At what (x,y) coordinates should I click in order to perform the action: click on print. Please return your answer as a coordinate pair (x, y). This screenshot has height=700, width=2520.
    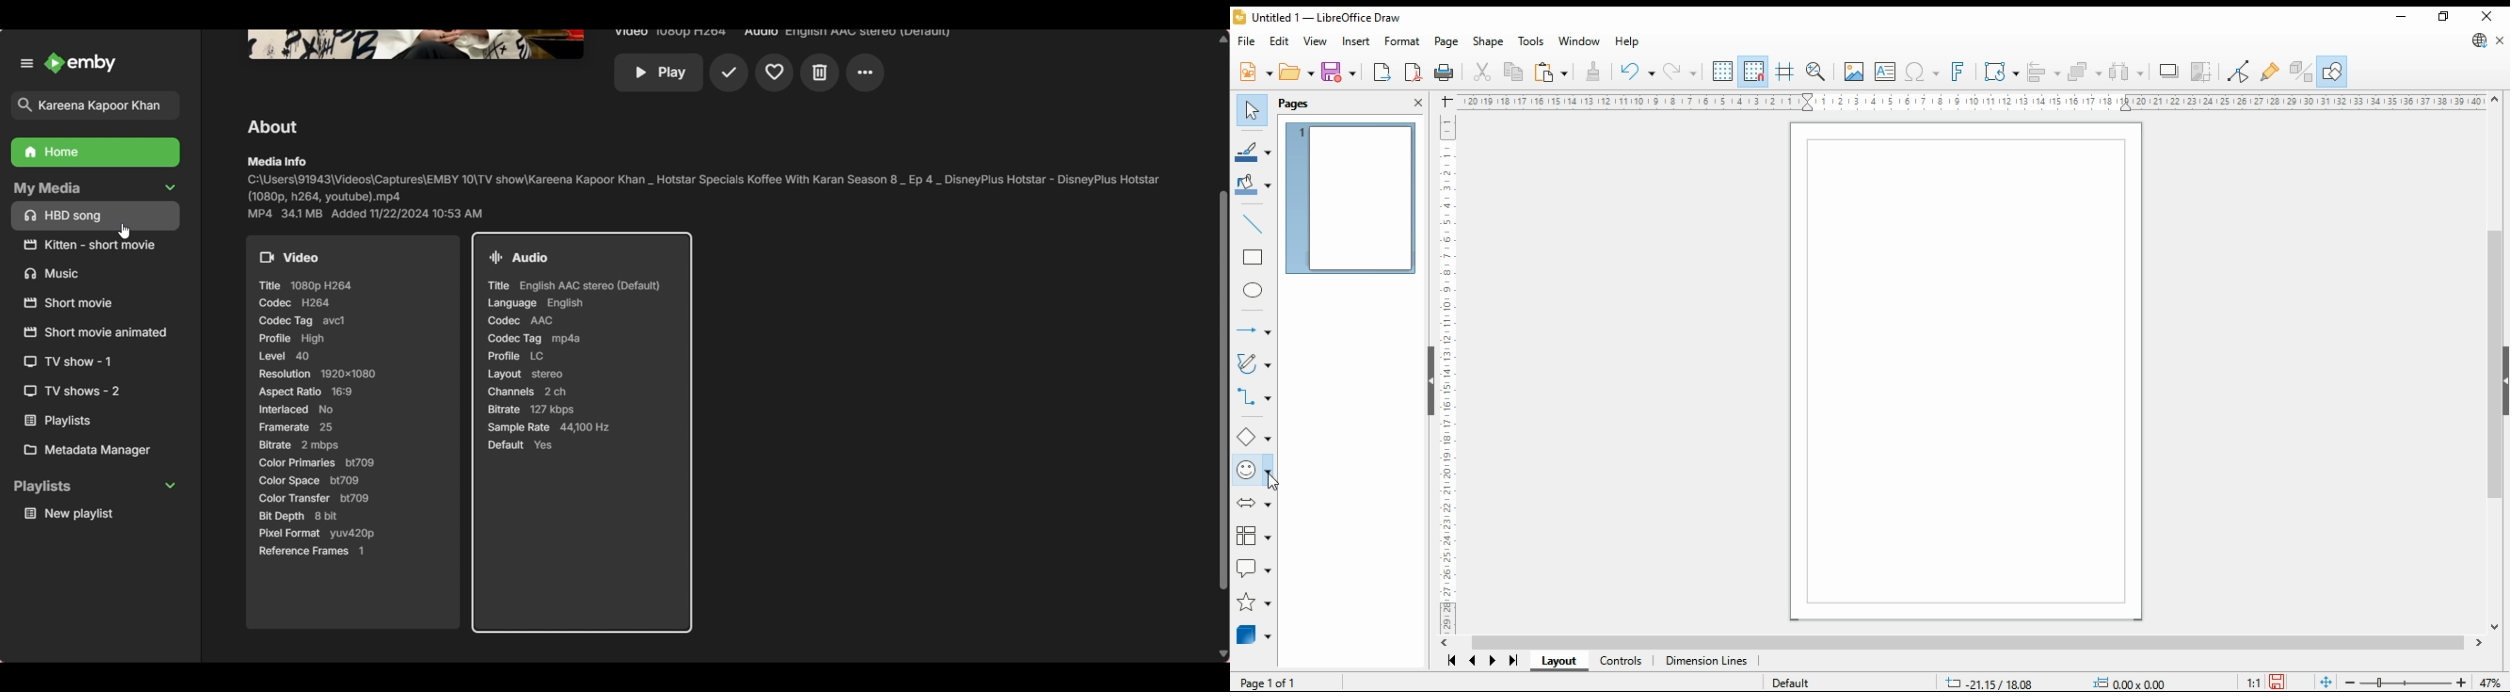
    Looking at the image, I should click on (1445, 72).